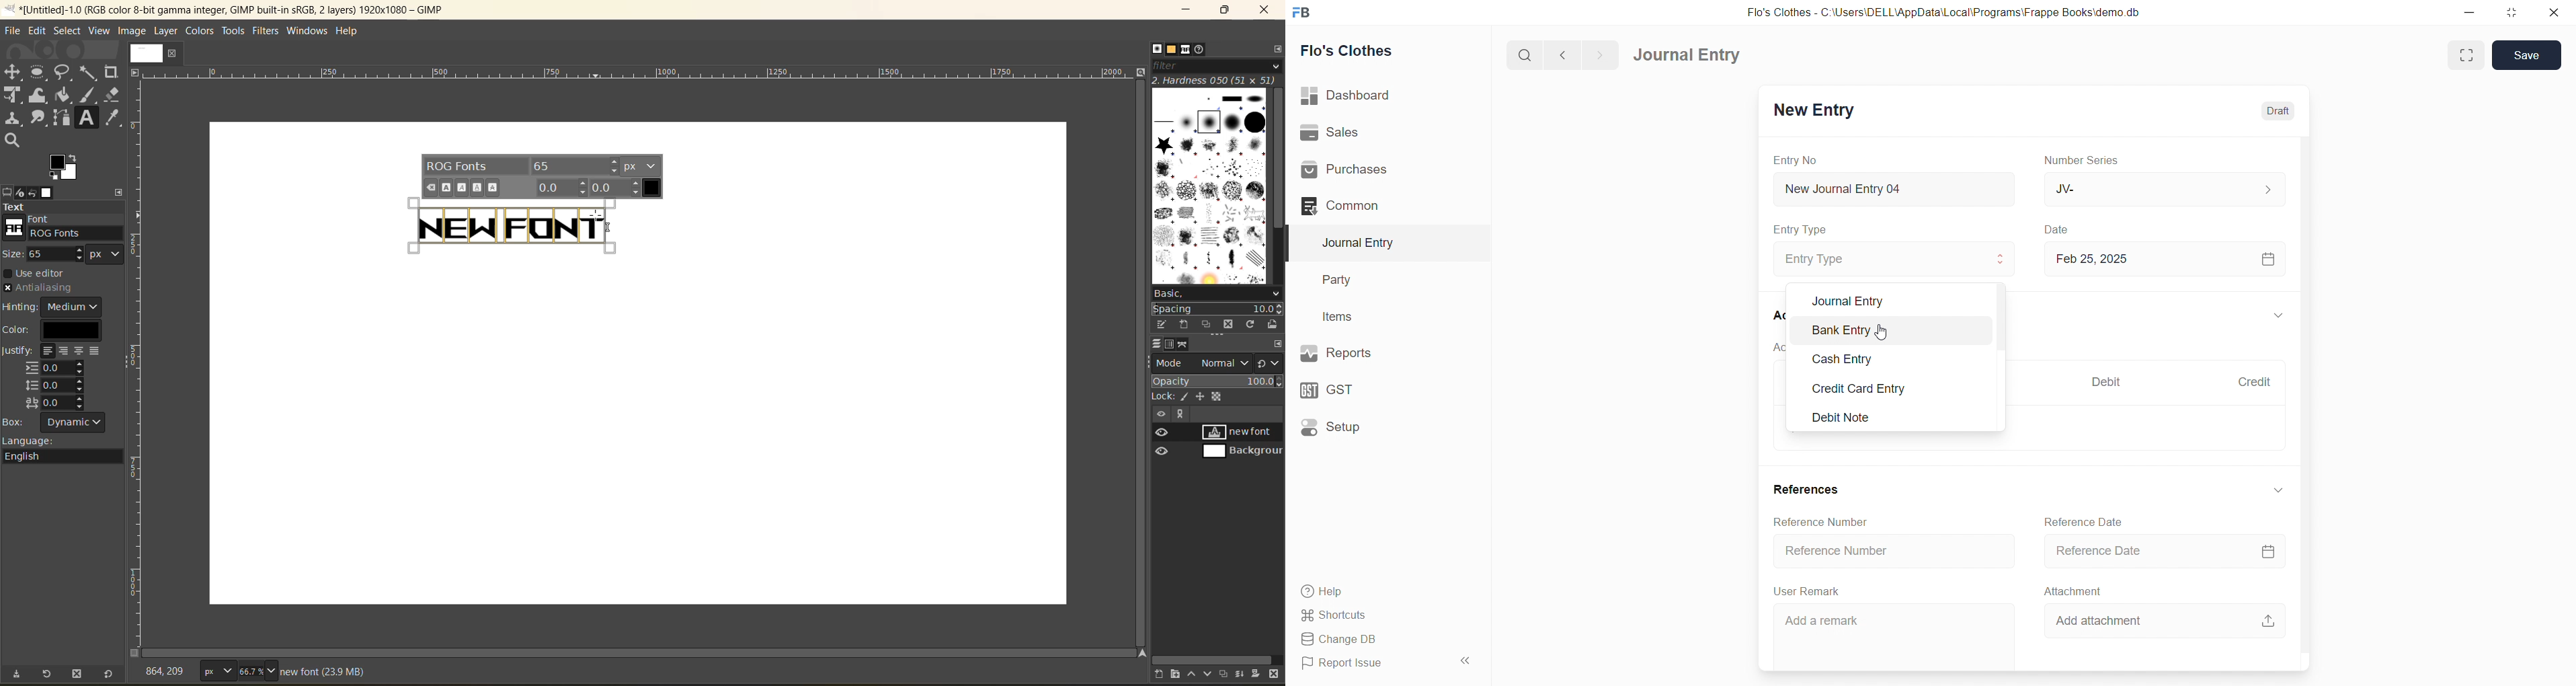 The image size is (2576, 700). What do you see at coordinates (1383, 614) in the screenshot?
I see `Shortcuts` at bounding box center [1383, 614].